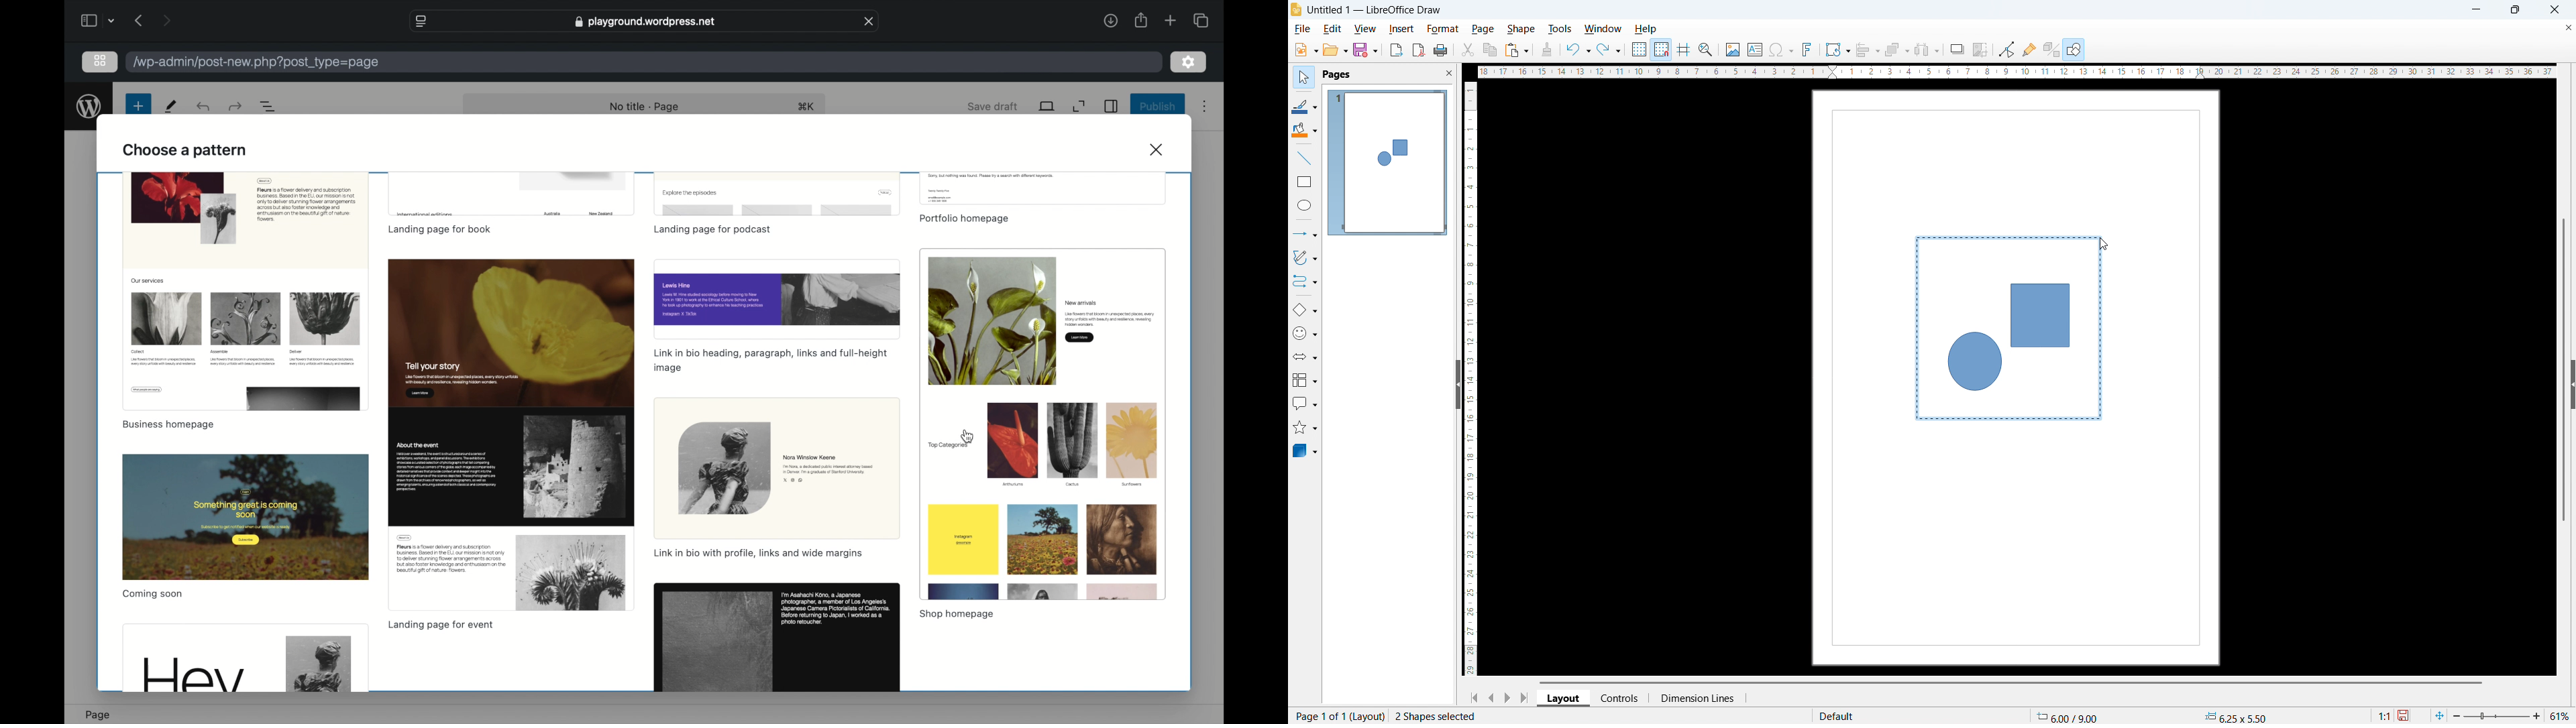 This screenshot has width=2576, height=728. What do you see at coordinates (1491, 50) in the screenshot?
I see `copy` at bounding box center [1491, 50].